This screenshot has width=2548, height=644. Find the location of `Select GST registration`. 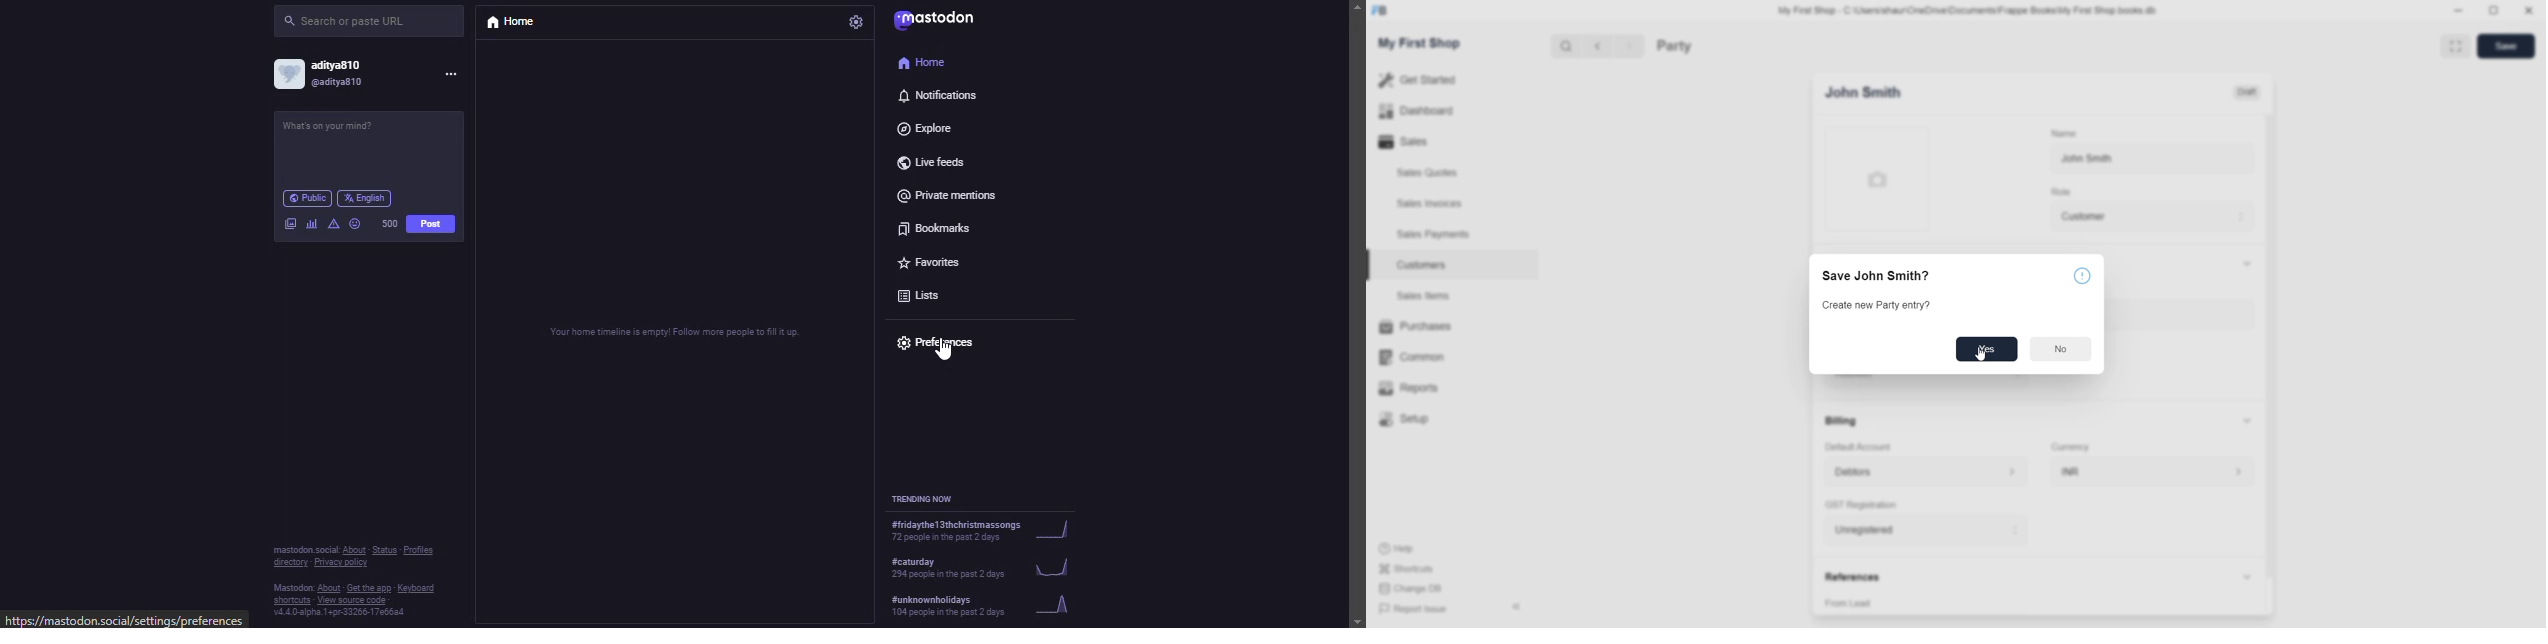

Select GST registration is located at coordinates (1907, 530).